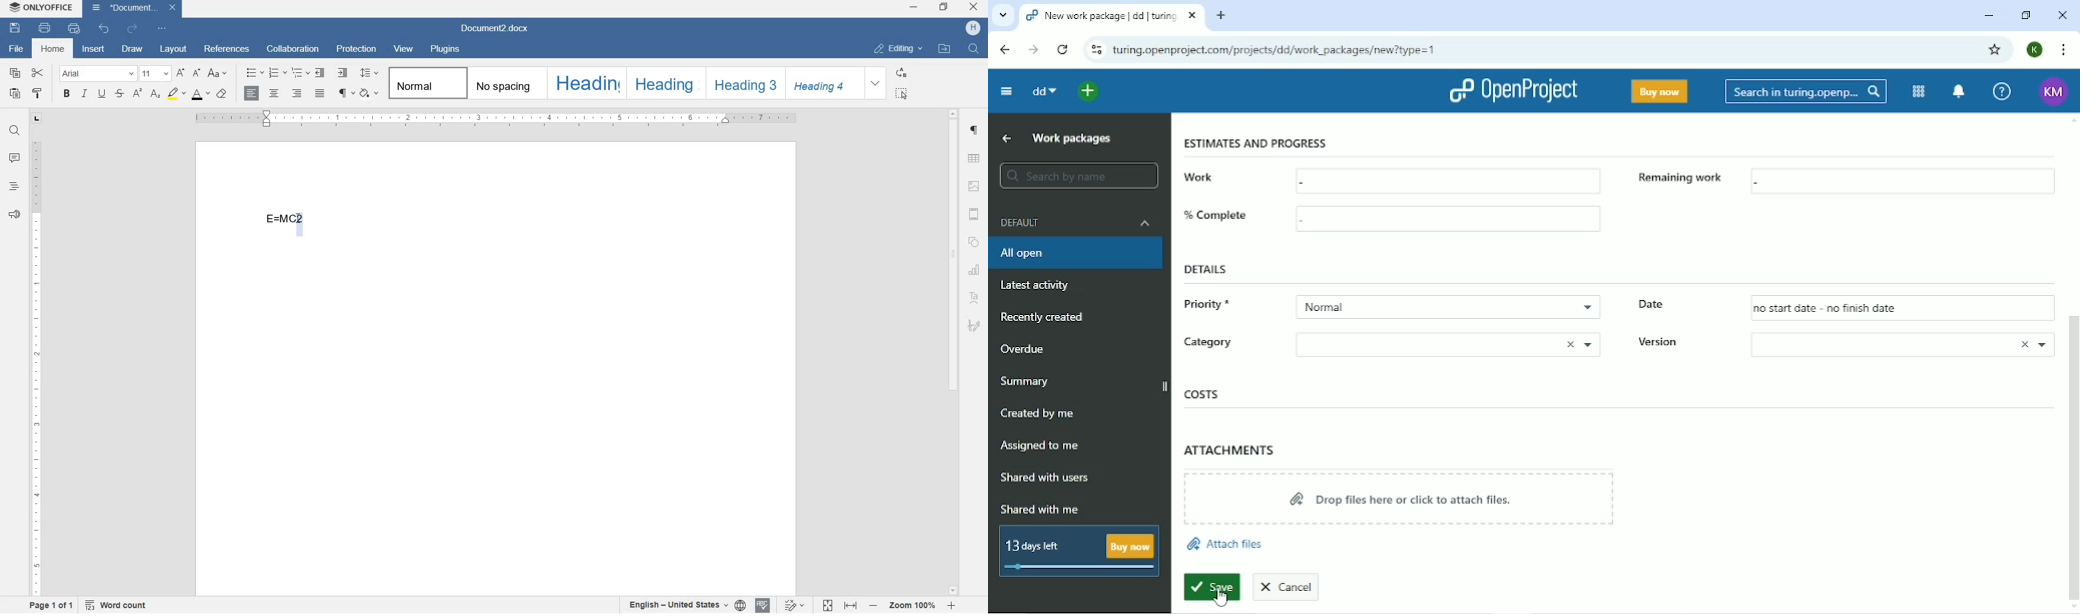 The width and height of the screenshot is (2100, 616). What do you see at coordinates (223, 95) in the screenshot?
I see `case style` at bounding box center [223, 95].